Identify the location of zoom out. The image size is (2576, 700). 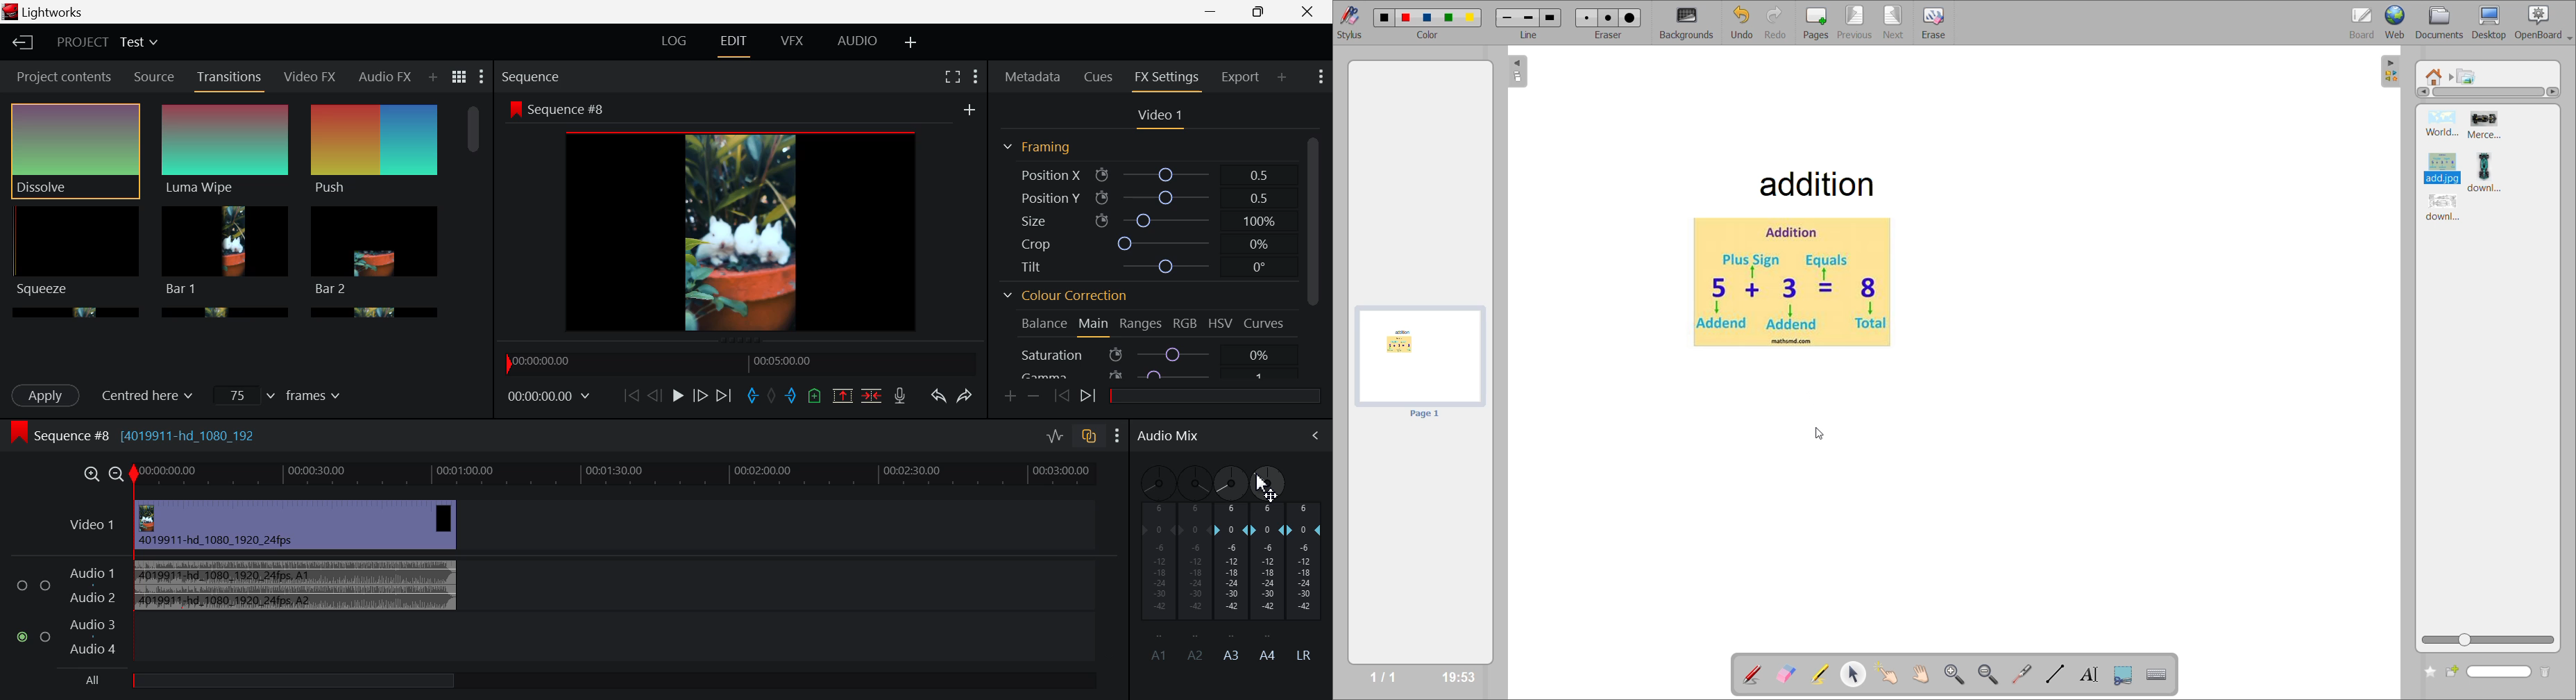
(1987, 672).